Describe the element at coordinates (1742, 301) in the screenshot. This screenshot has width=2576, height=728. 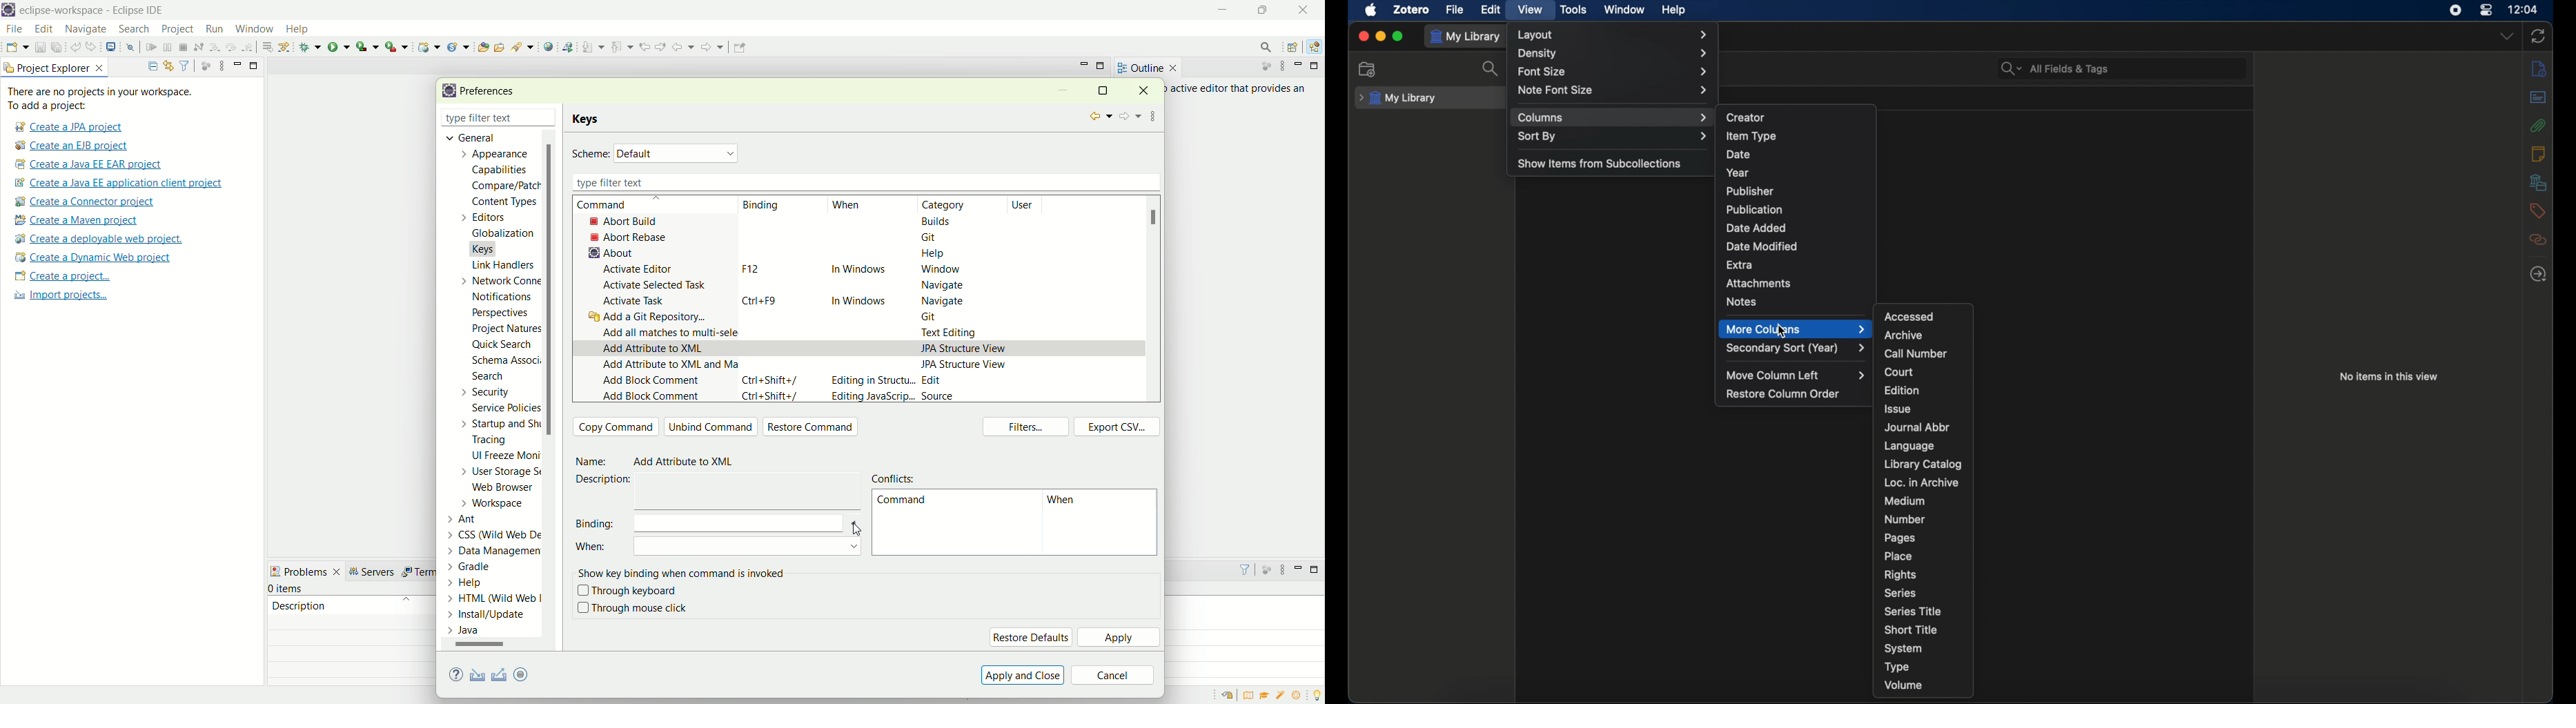
I see `notes` at that location.